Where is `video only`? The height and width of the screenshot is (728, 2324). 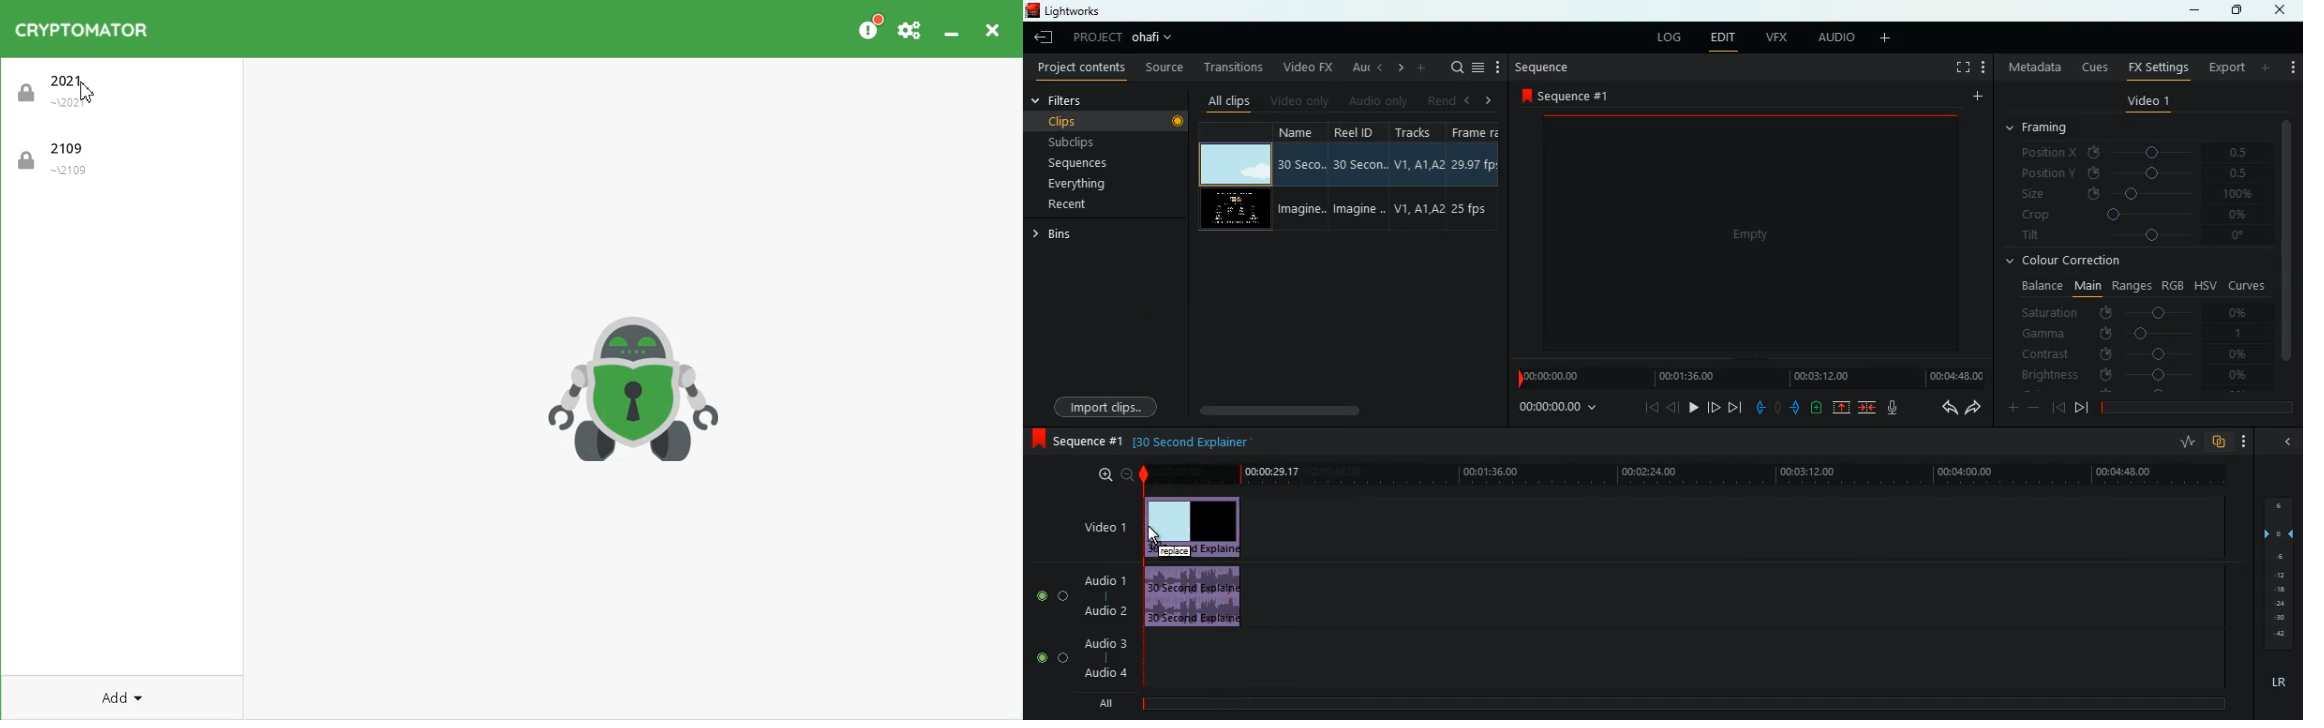 video only is located at coordinates (1300, 102).